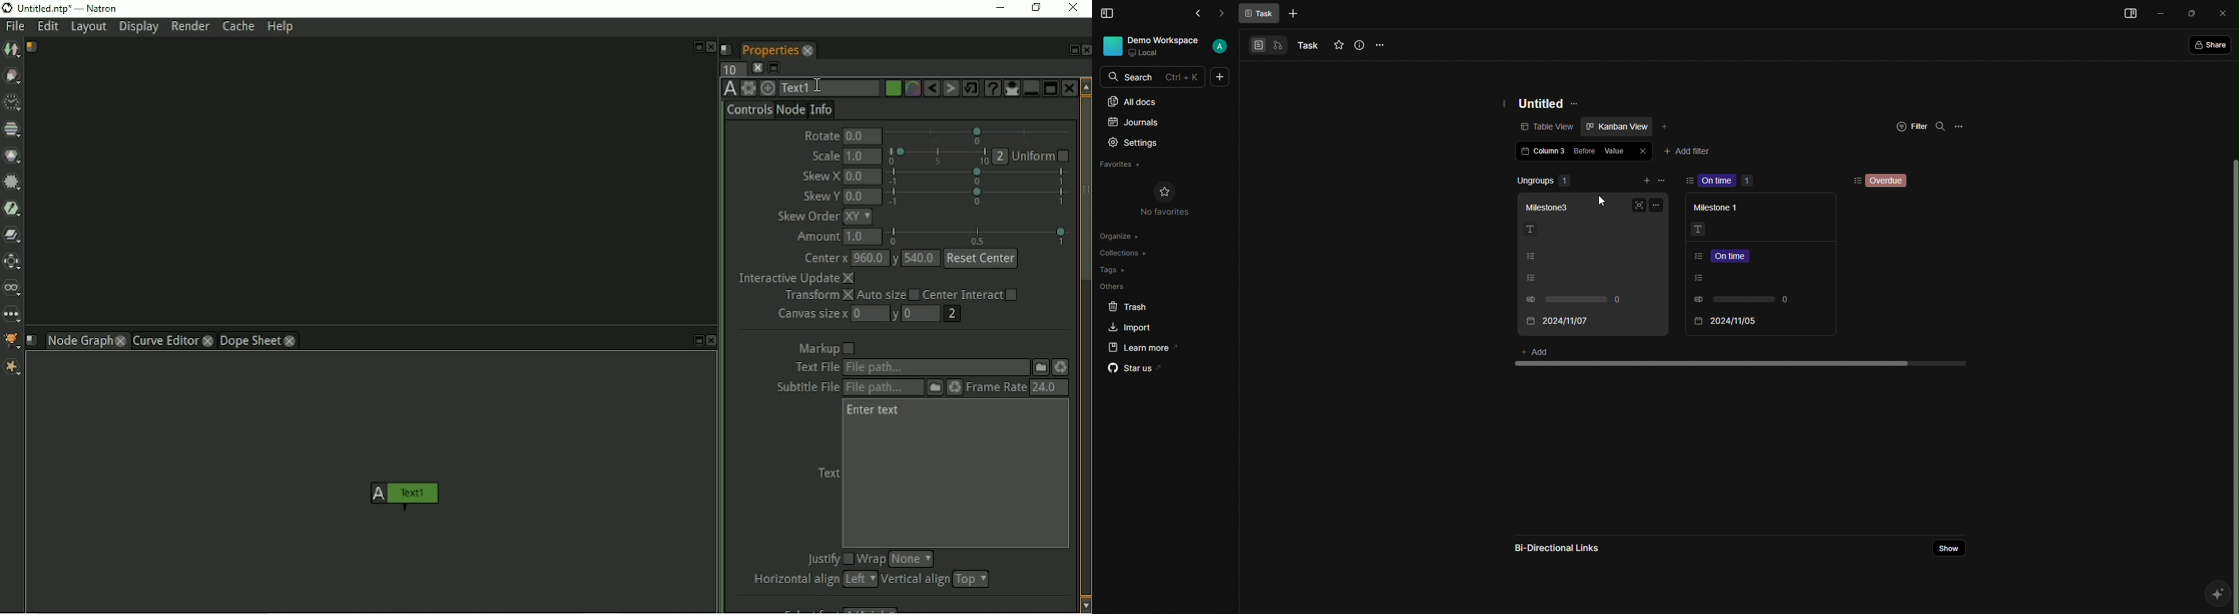  Describe the element at coordinates (1131, 369) in the screenshot. I see `Star us` at that location.